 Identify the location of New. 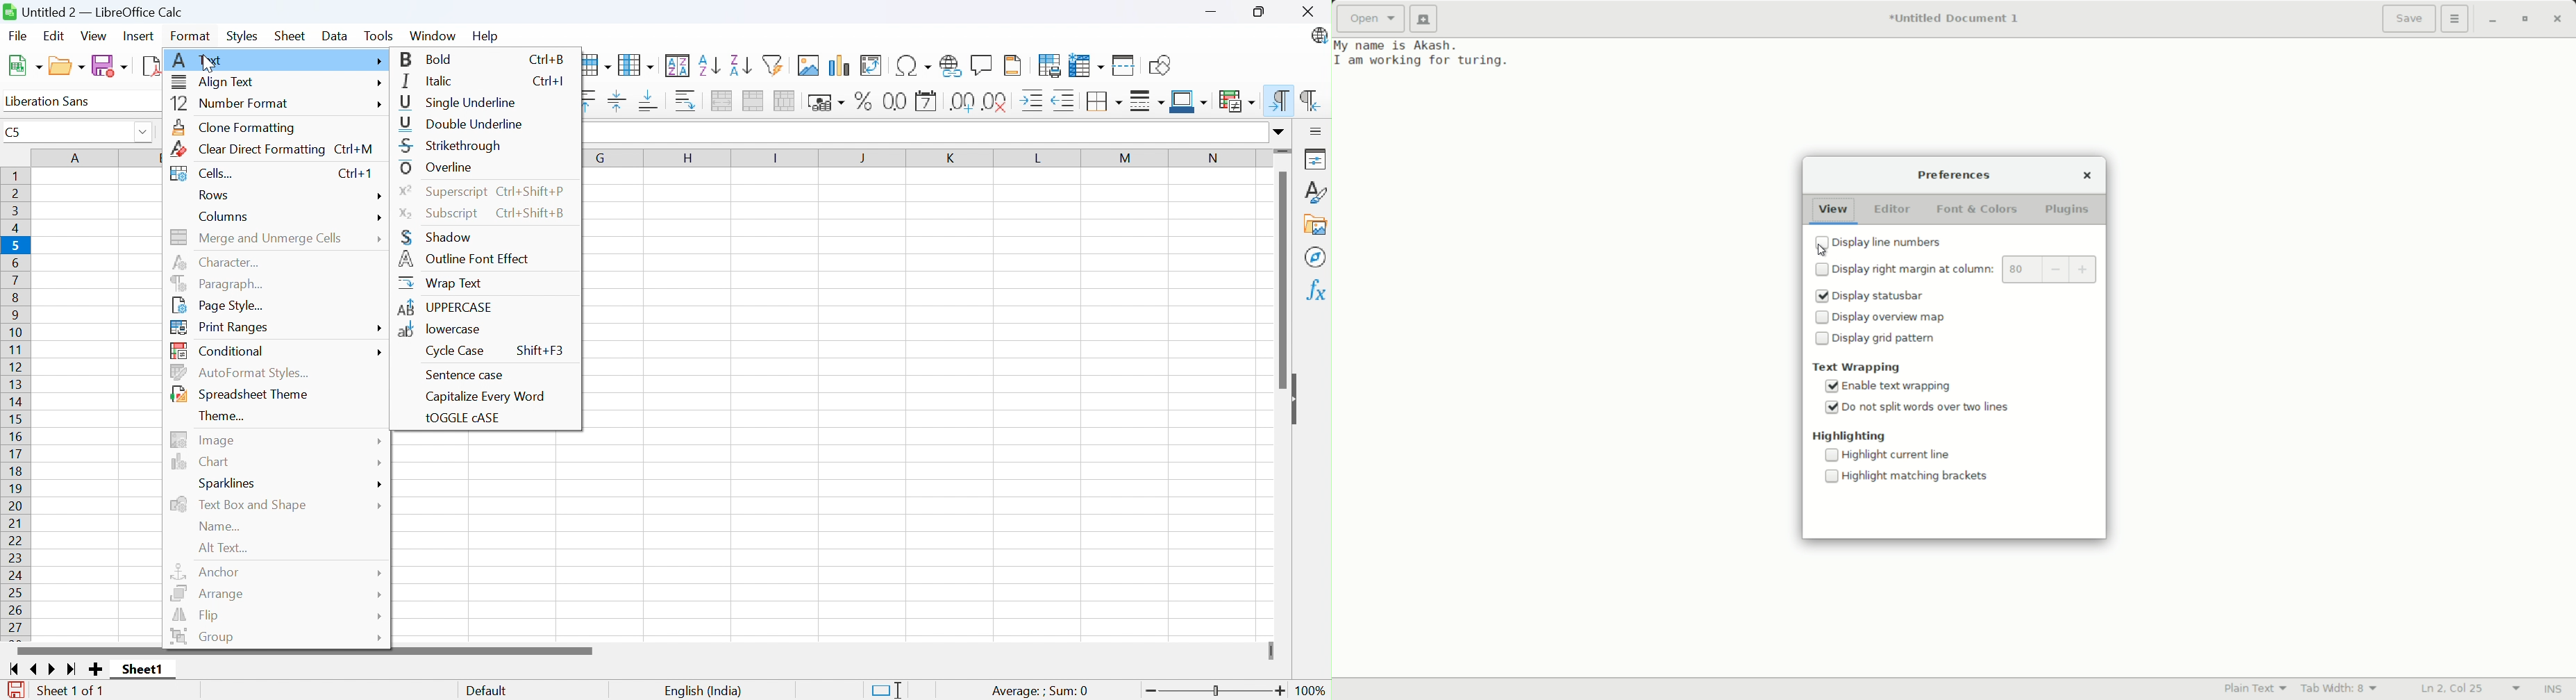
(24, 67).